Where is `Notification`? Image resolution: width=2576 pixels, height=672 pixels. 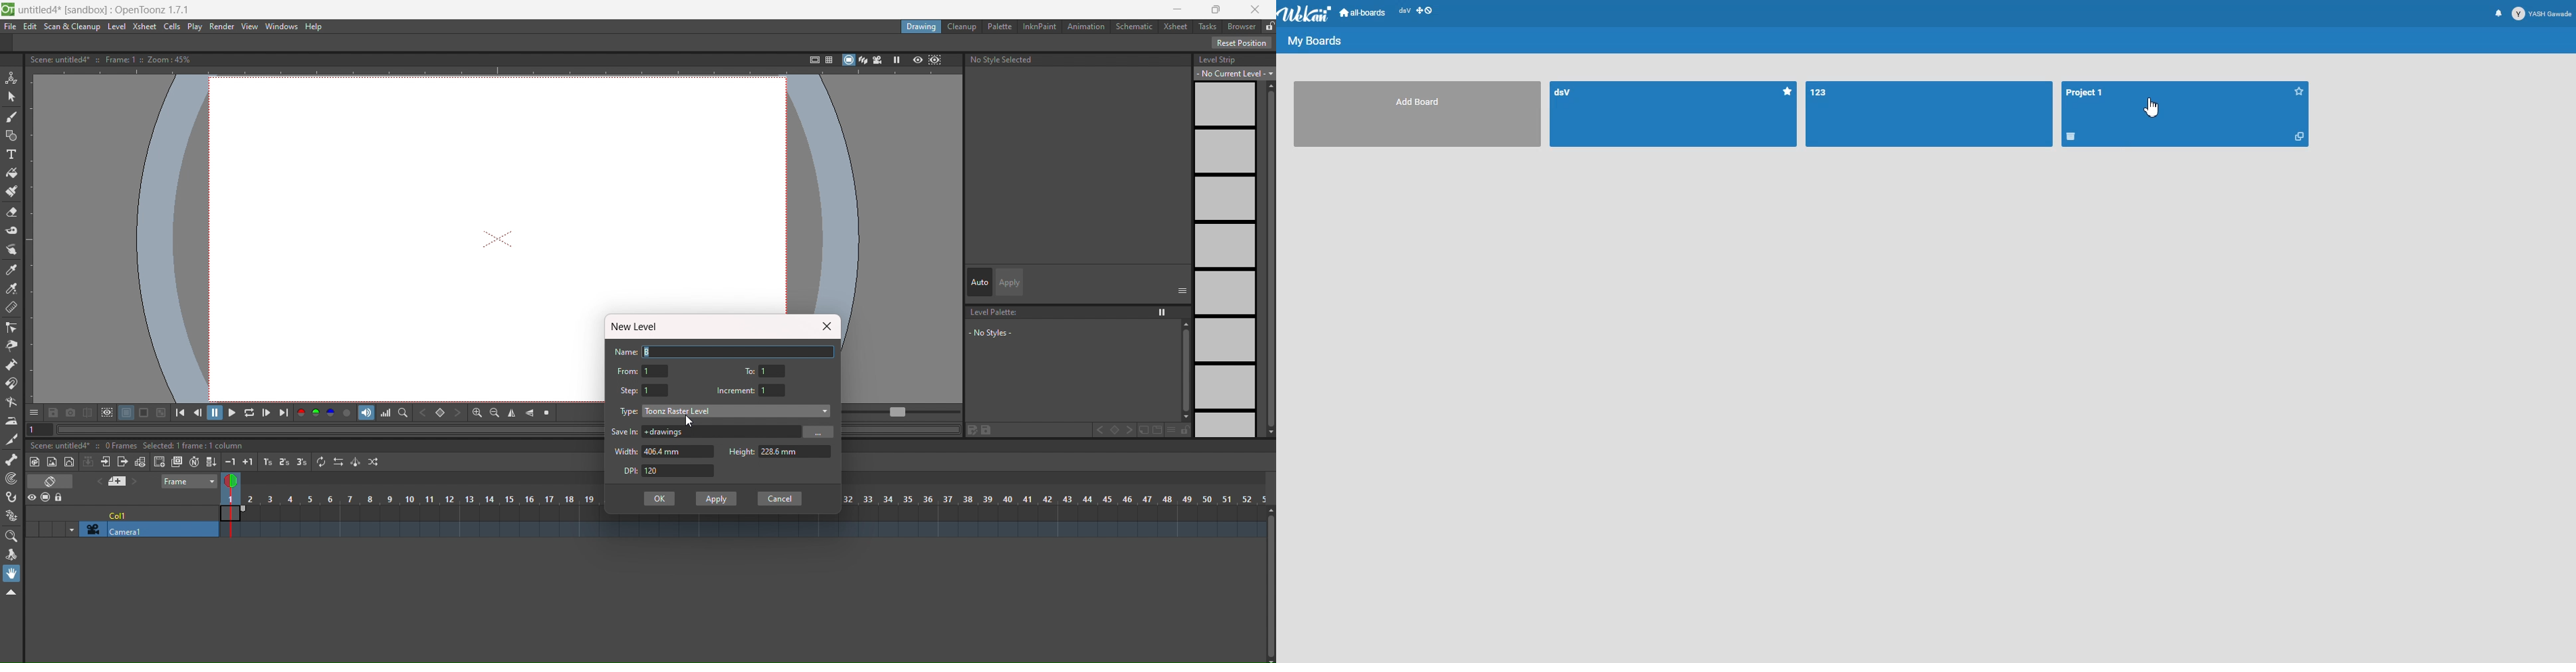
Notification is located at coordinates (2498, 13).